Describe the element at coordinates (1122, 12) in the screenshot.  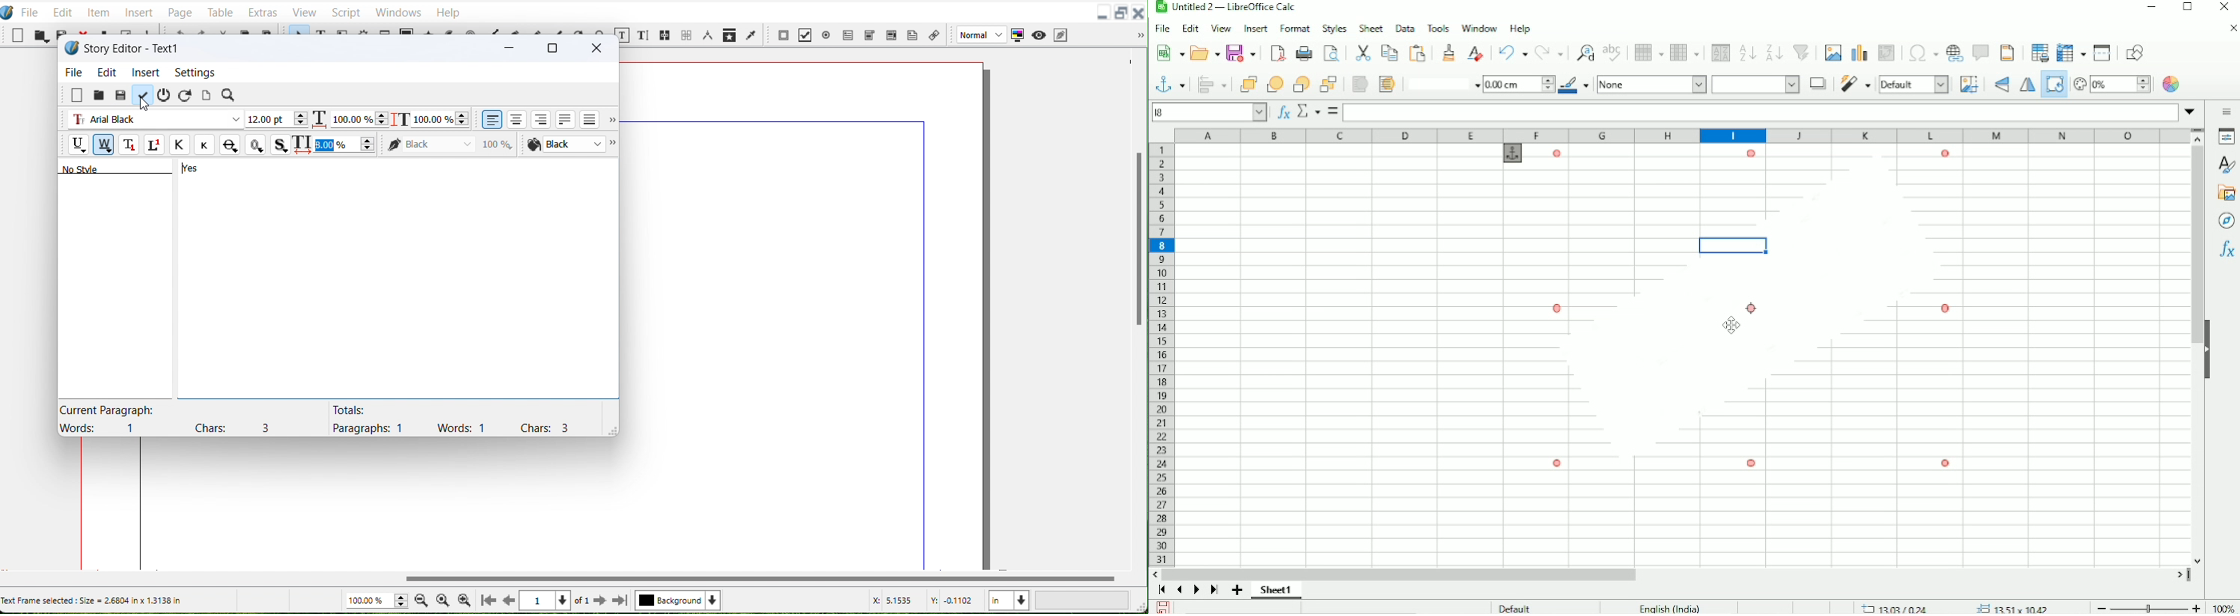
I see `Maximize` at that location.